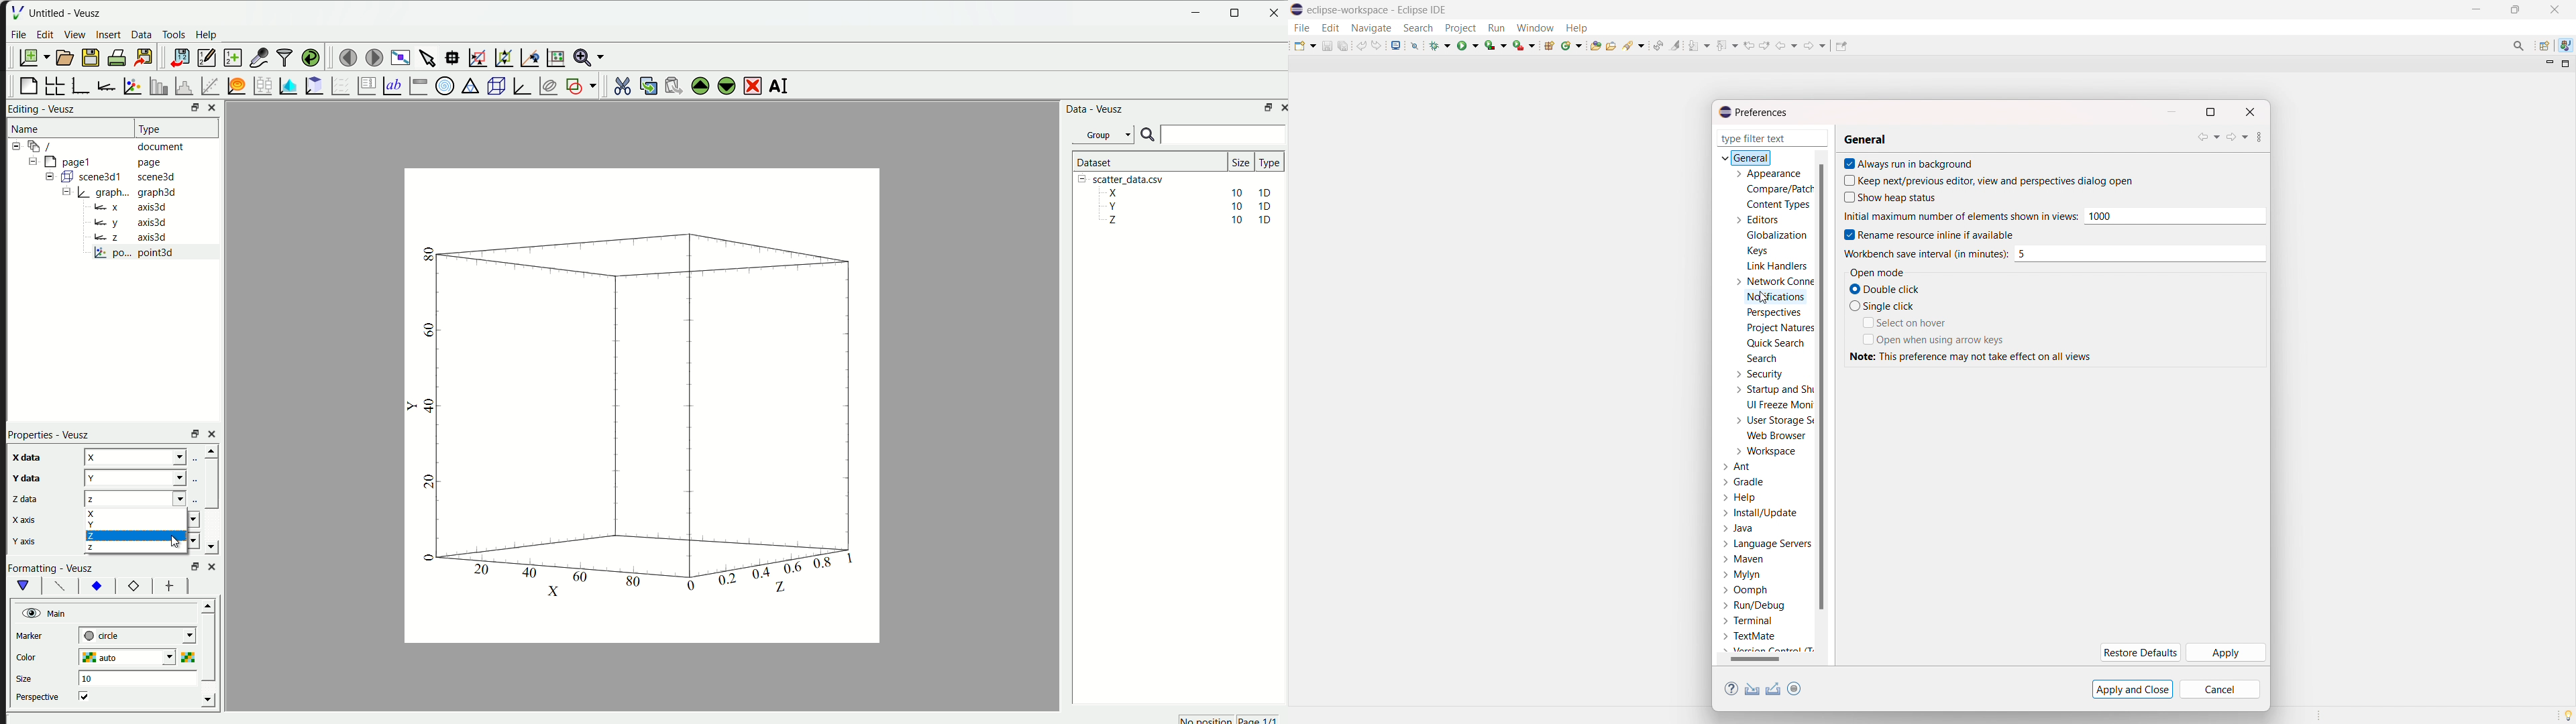 The image size is (2576, 728). I want to click on y axis, so click(23, 538).